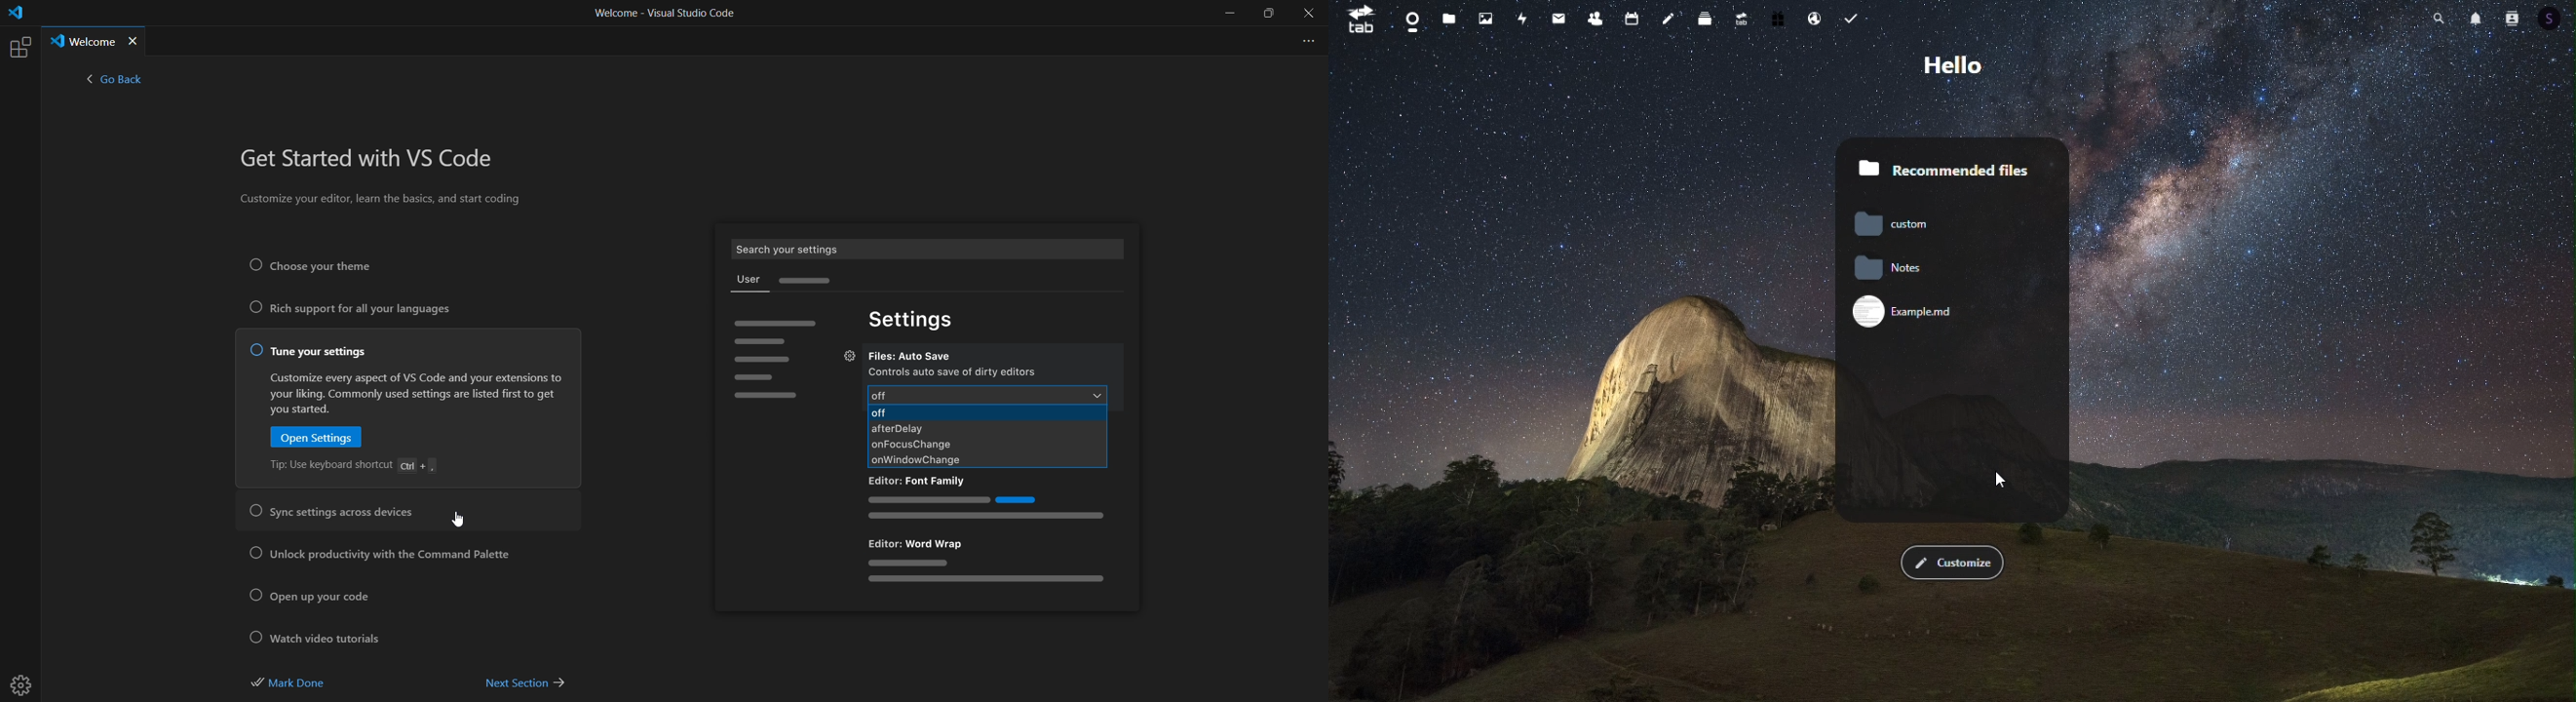 The image size is (2576, 728). What do you see at coordinates (383, 201) in the screenshot?
I see `Customize your editor, learn the basics, and start coding` at bounding box center [383, 201].